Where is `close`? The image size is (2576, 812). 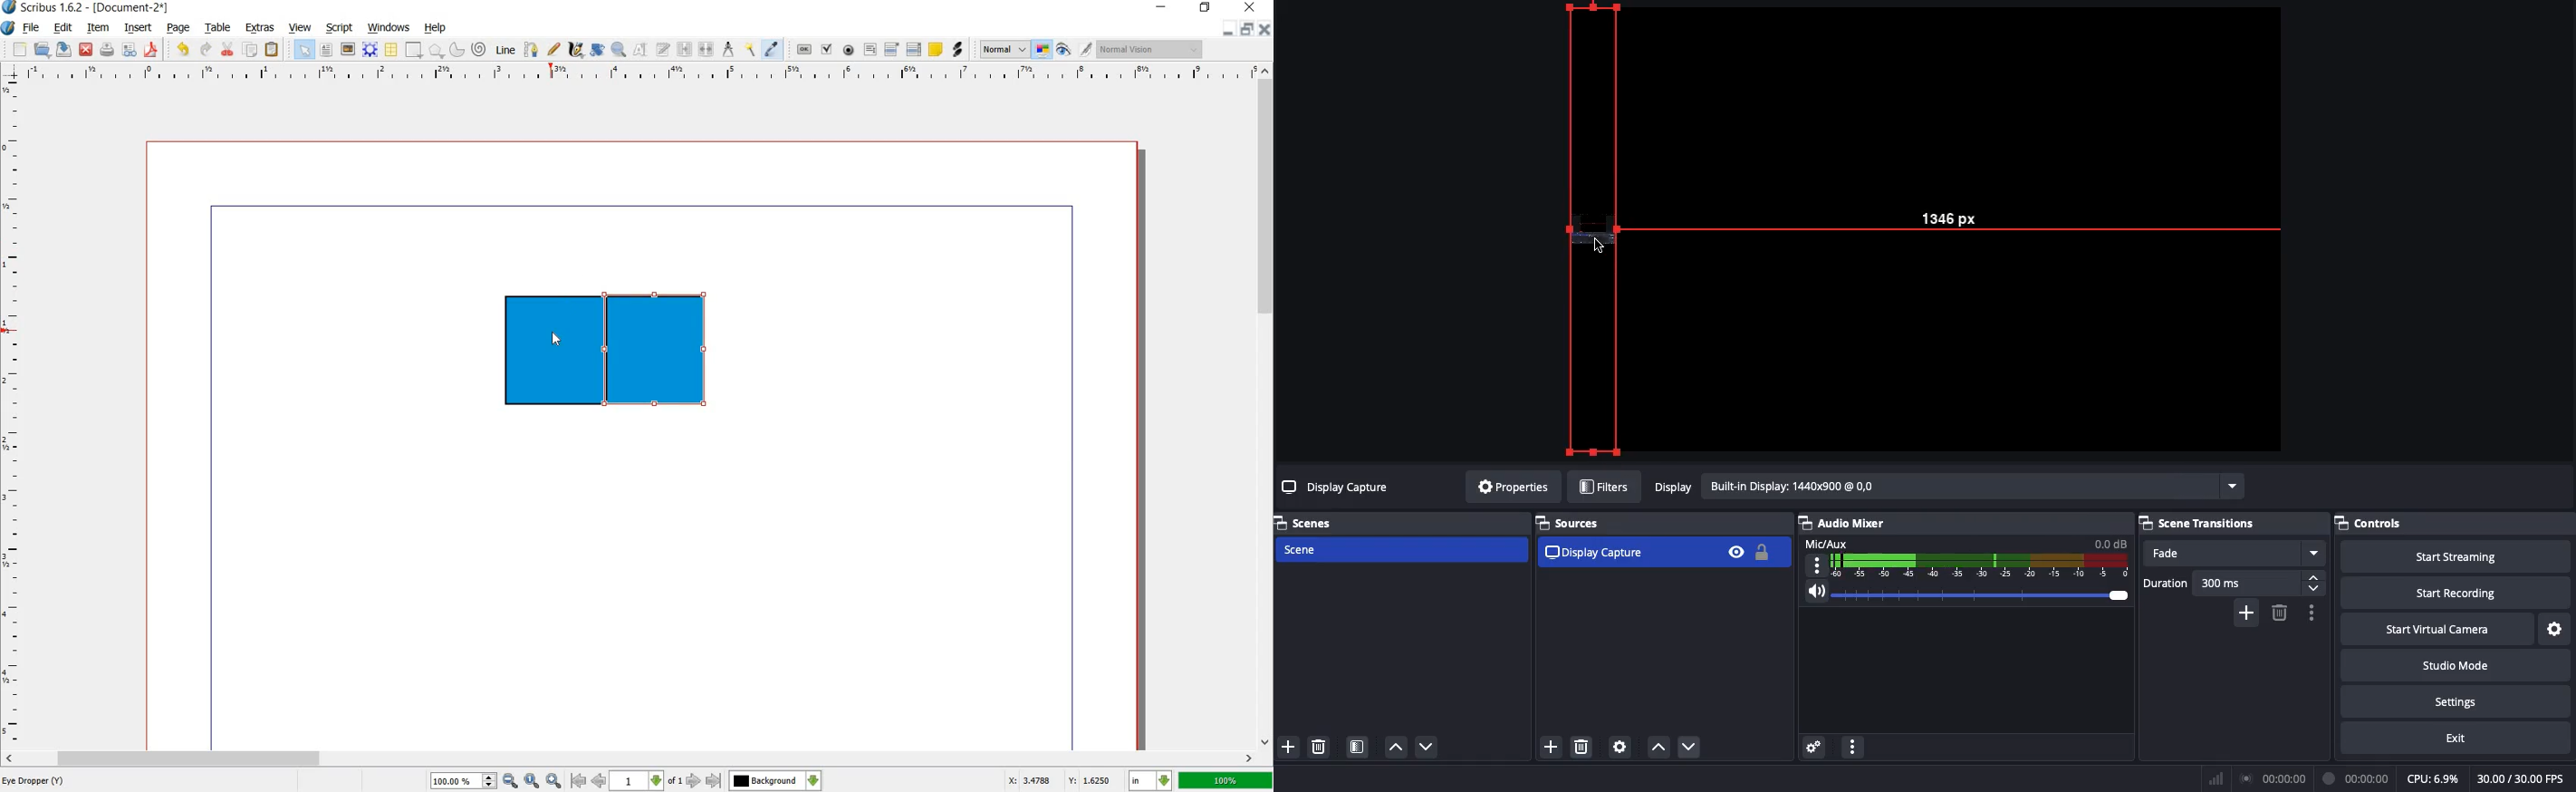
close is located at coordinates (1266, 29).